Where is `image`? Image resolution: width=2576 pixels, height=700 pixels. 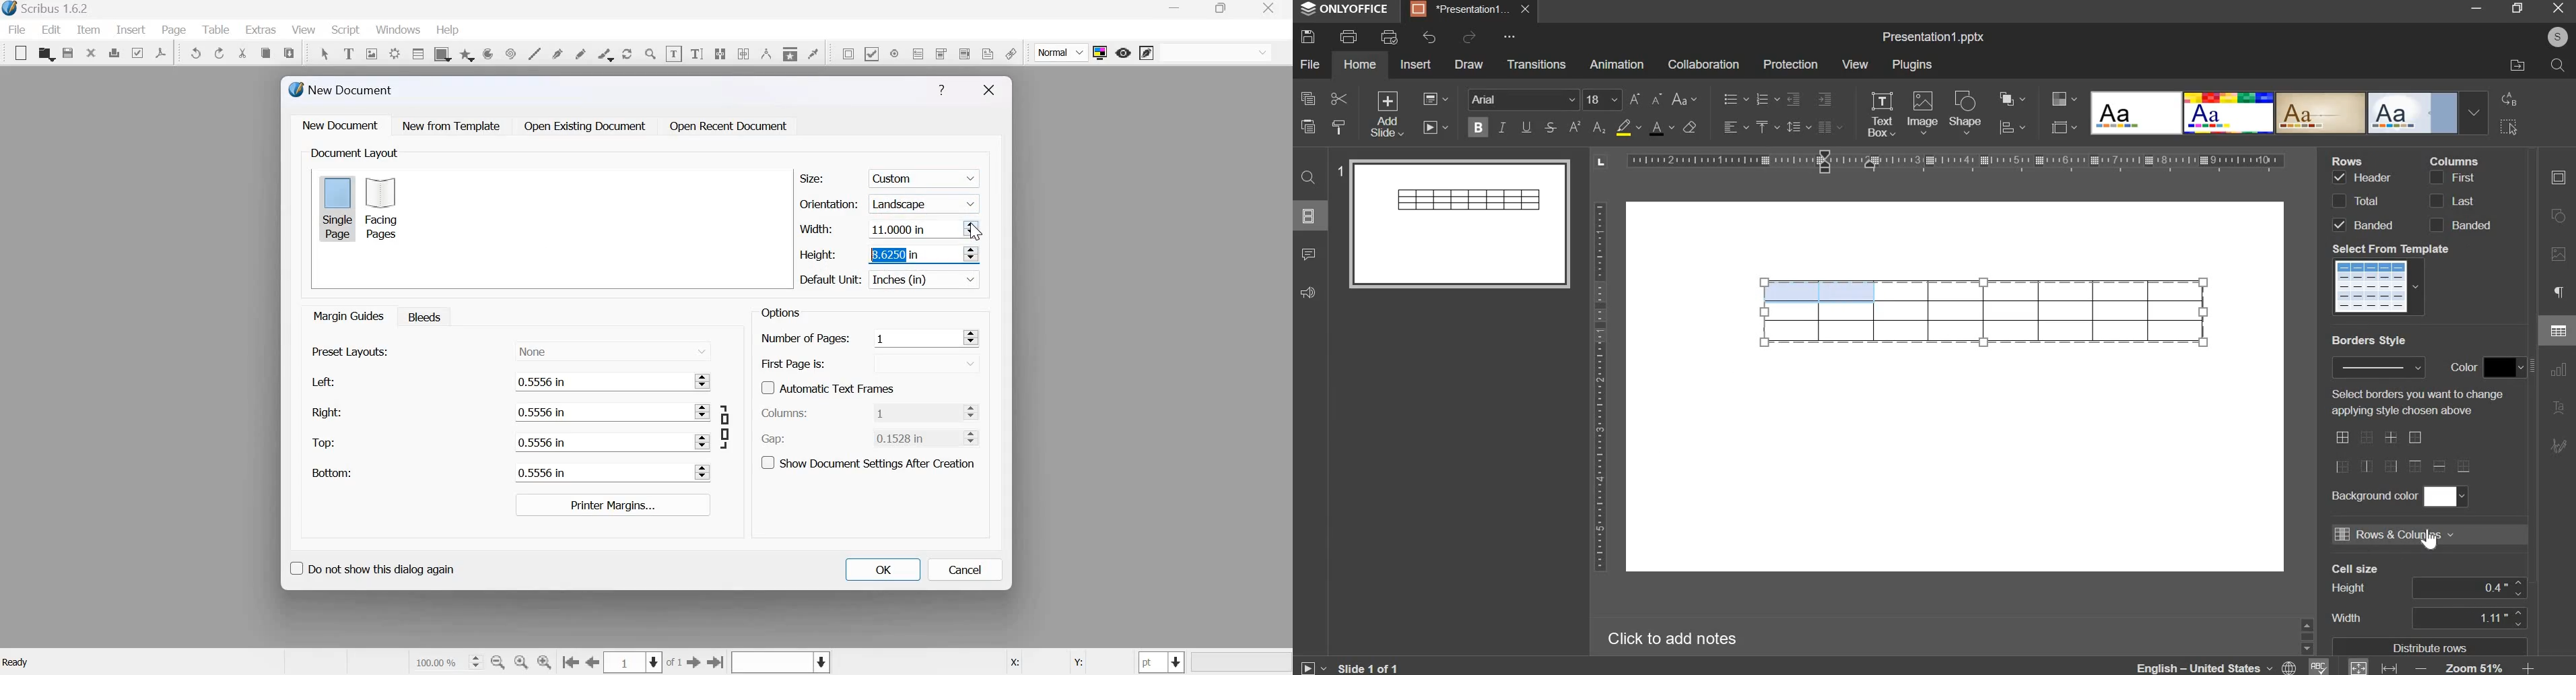 image is located at coordinates (1922, 112).